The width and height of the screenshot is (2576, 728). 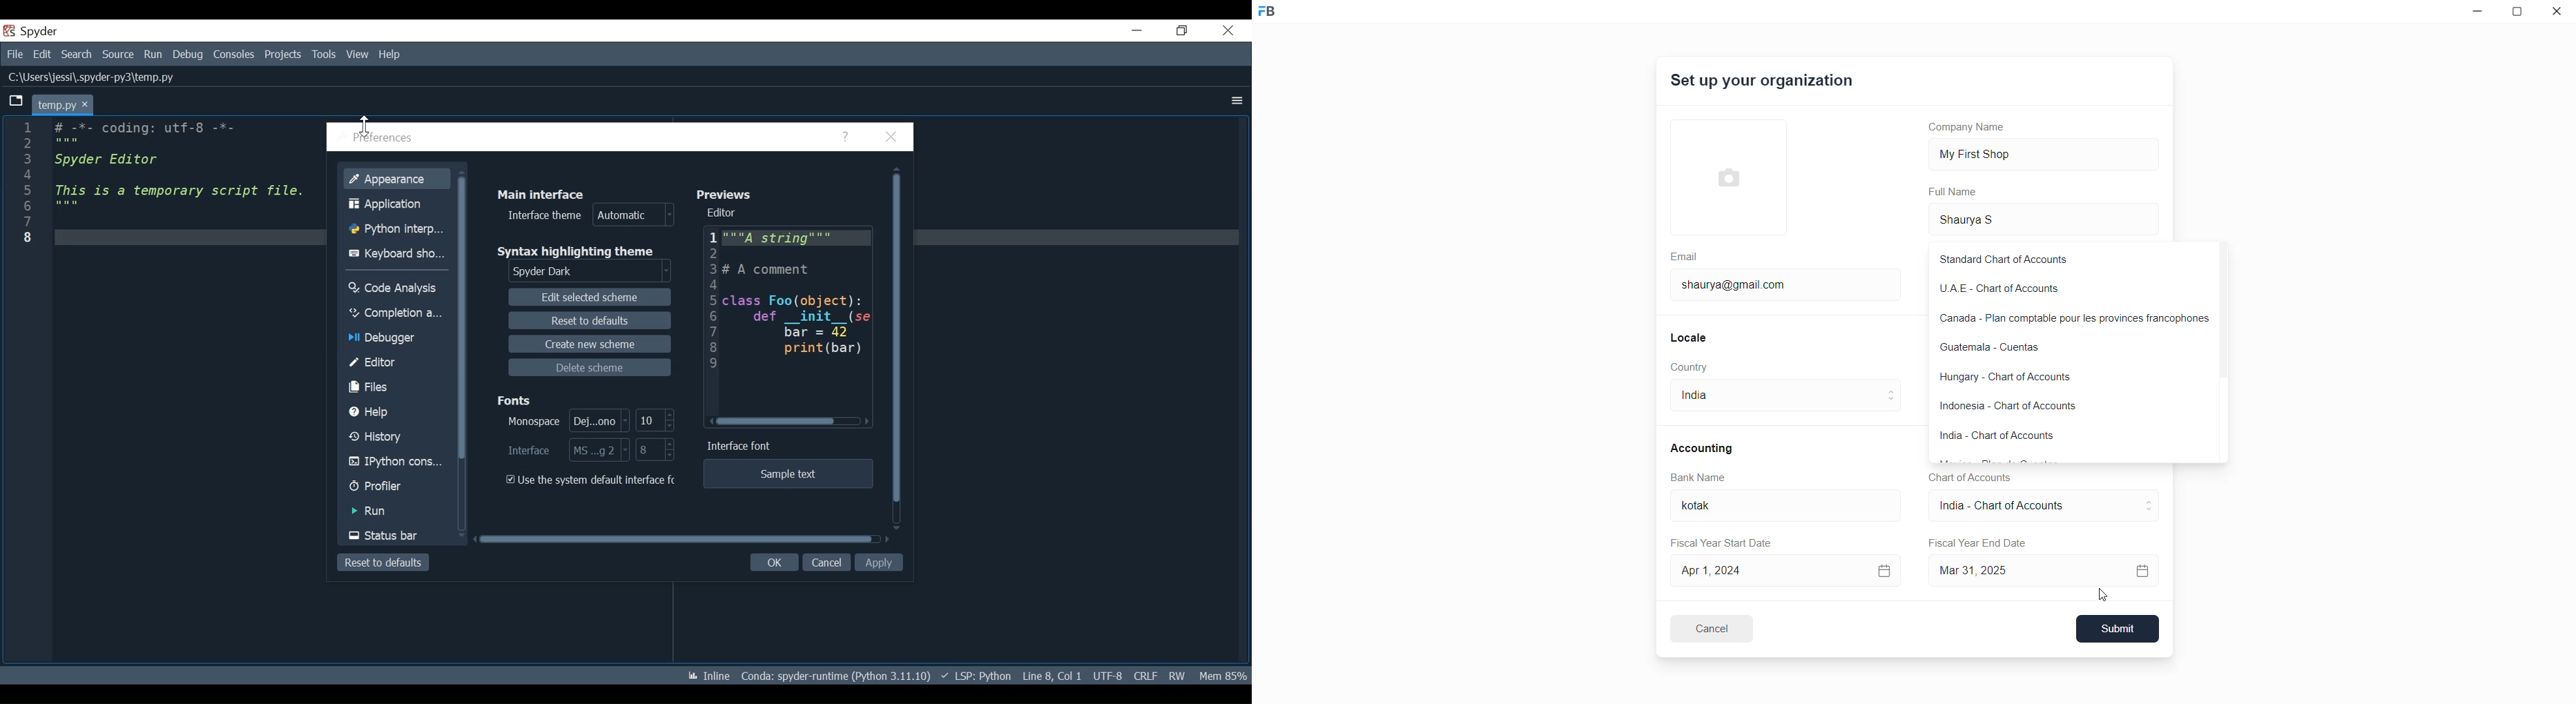 I want to click on Cancel, so click(x=827, y=563).